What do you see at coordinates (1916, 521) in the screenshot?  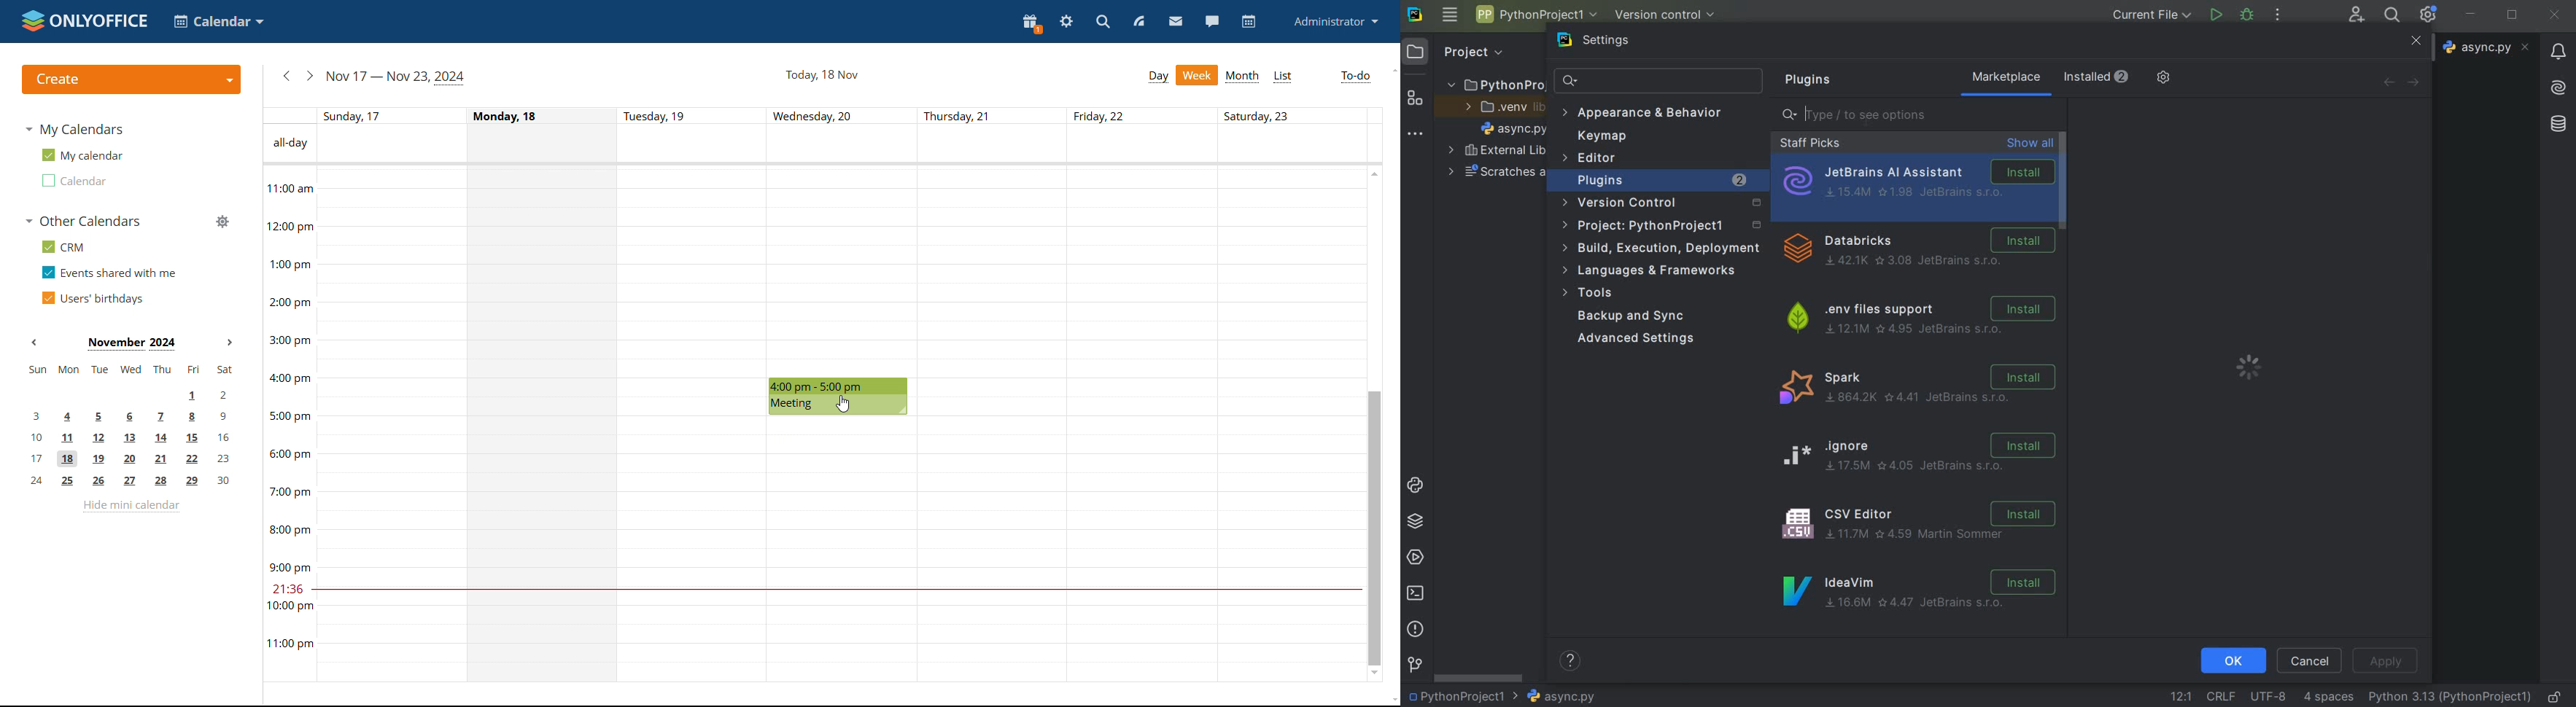 I see `CSV Editor` at bounding box center [1916, 521].